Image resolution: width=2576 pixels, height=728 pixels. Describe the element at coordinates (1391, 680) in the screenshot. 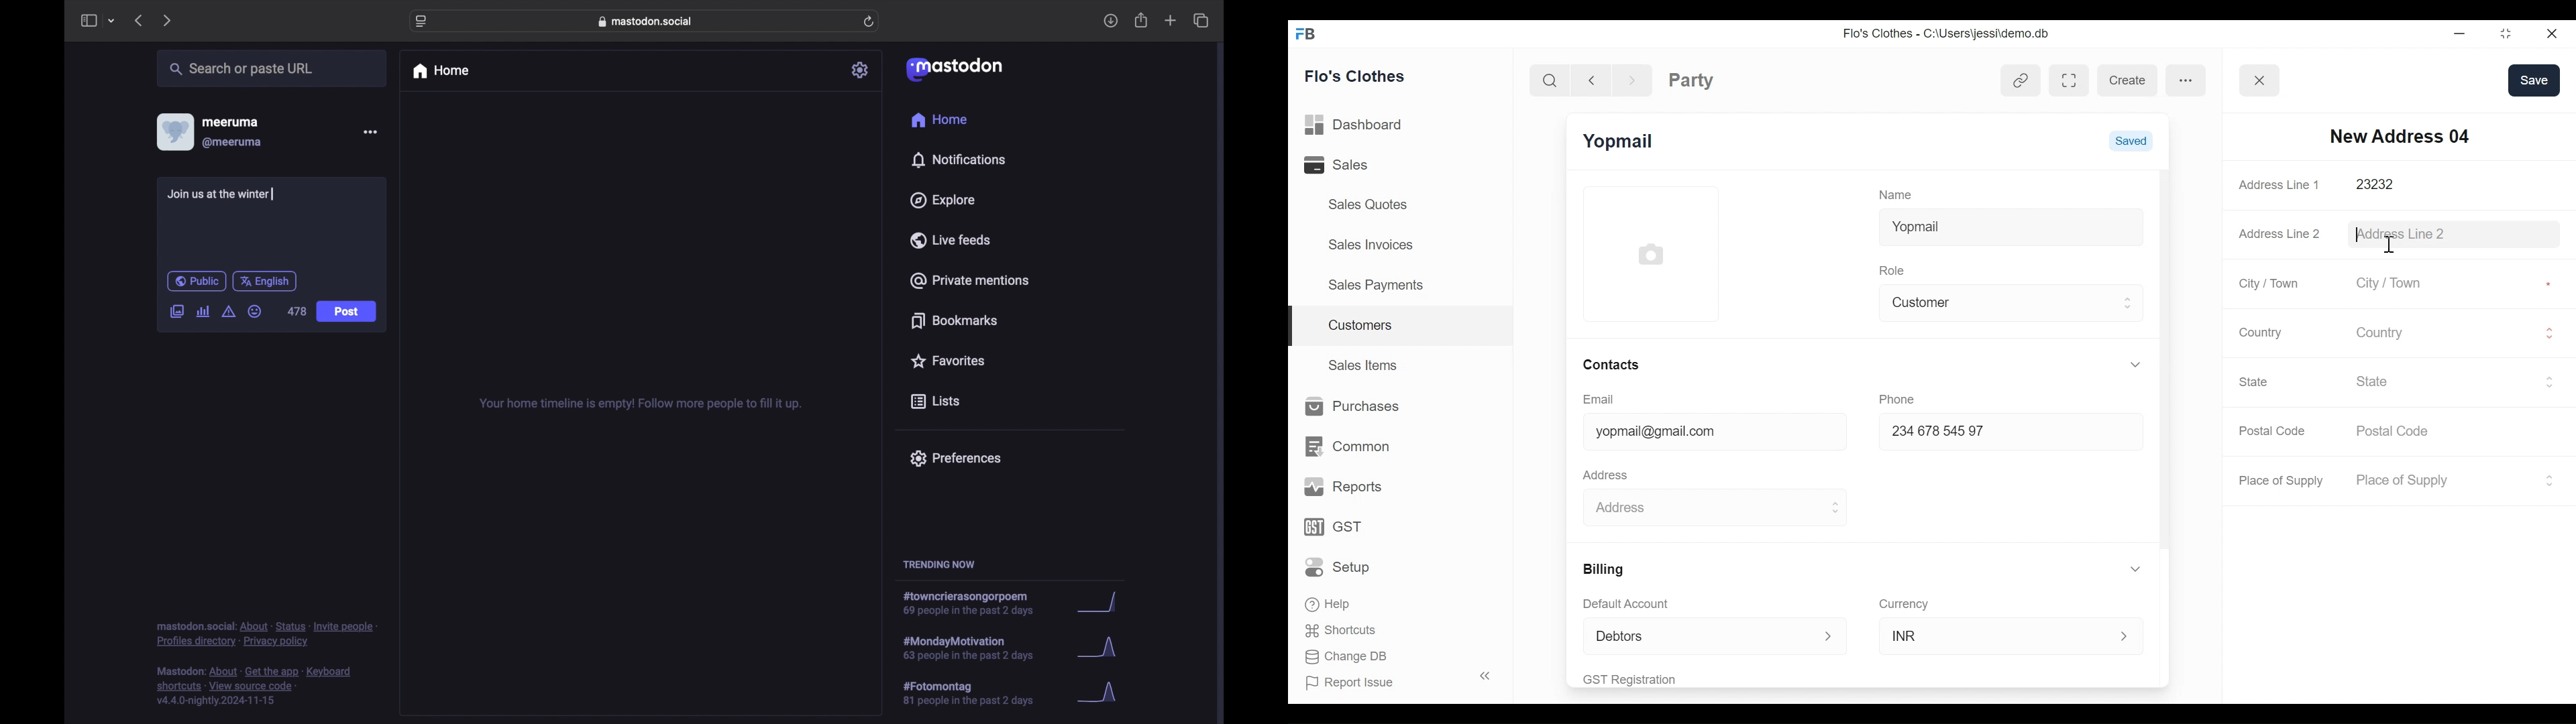

I see `Report Issue` at that location.